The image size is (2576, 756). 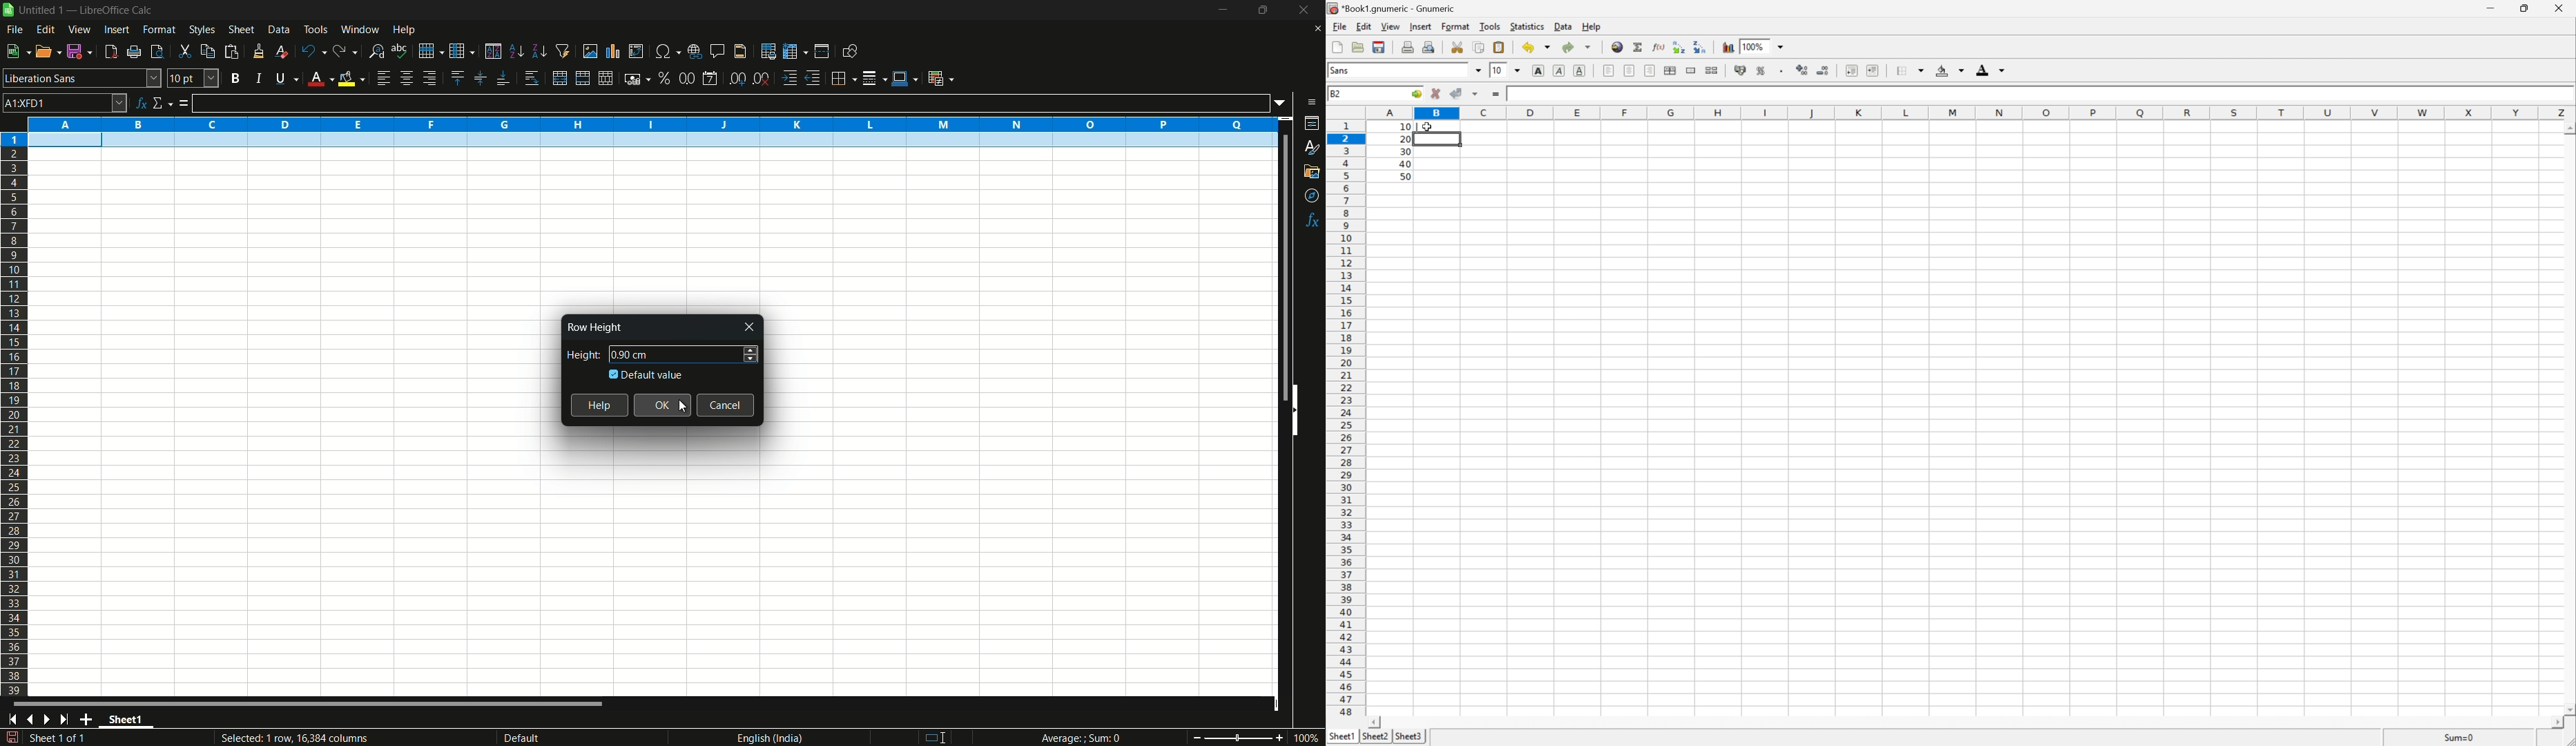 What do you see at coordinates (141, 103) in the screenshot?
I see `function wizard` at bounding box center [141, 103].